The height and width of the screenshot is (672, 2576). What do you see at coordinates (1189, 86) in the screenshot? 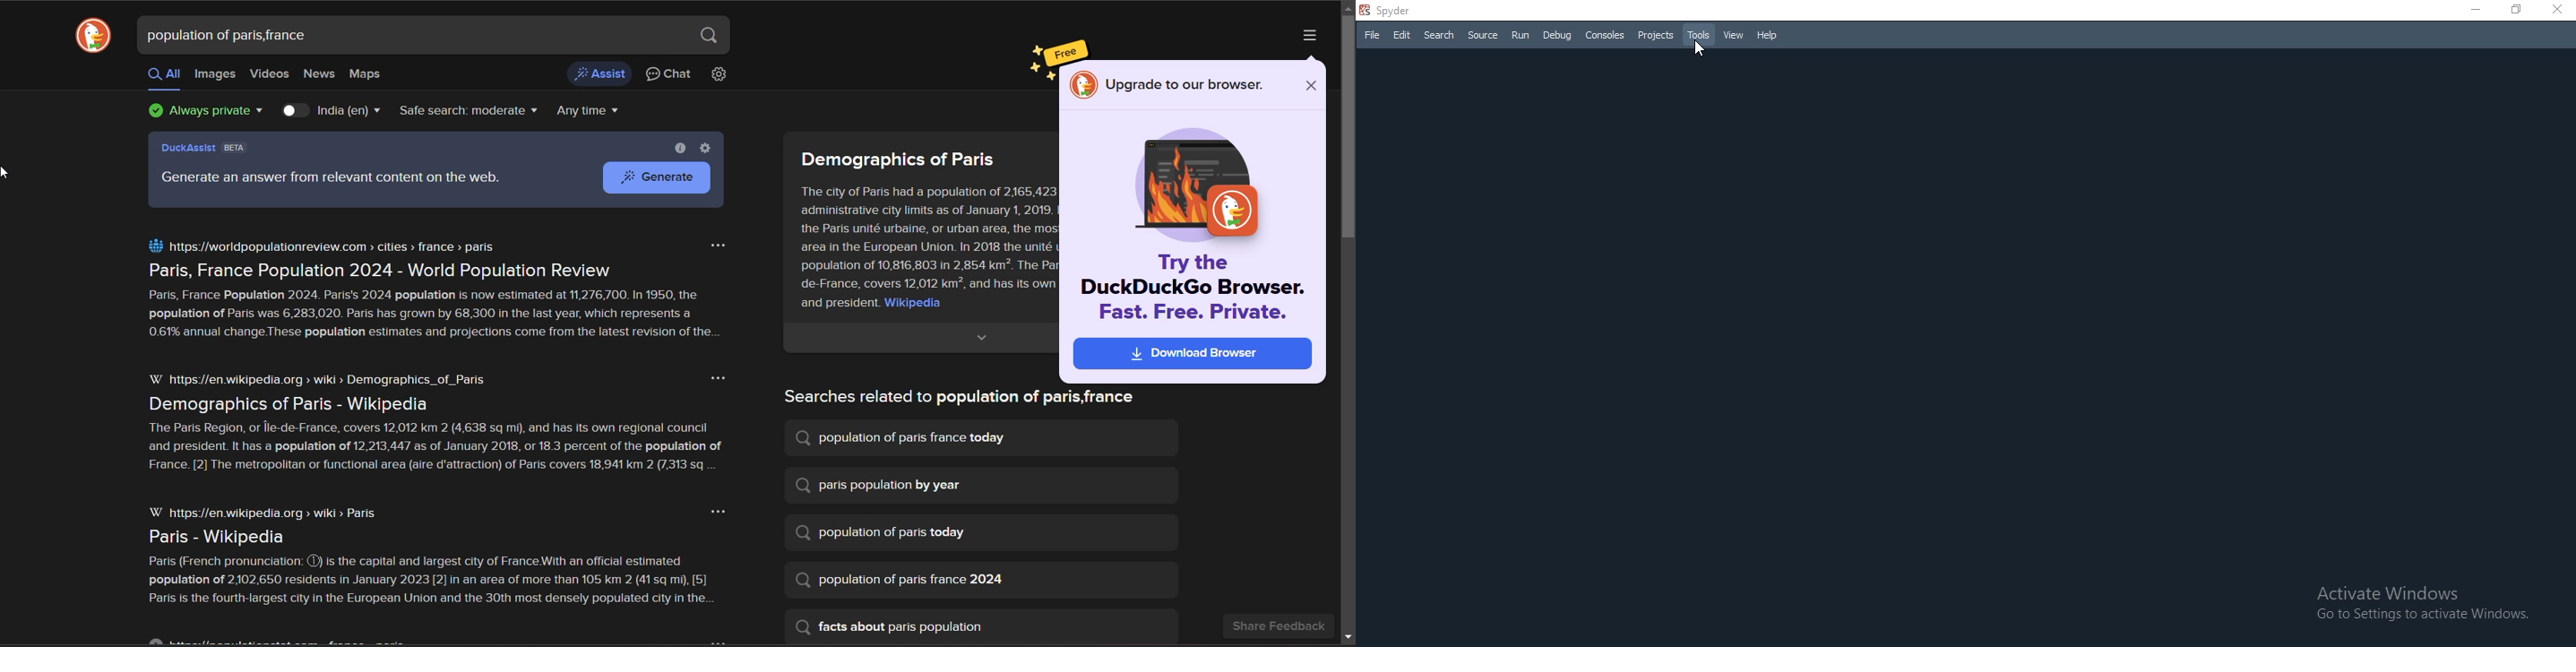
I see `Upgrade to our browser.` at bounding box center [1189, 86].